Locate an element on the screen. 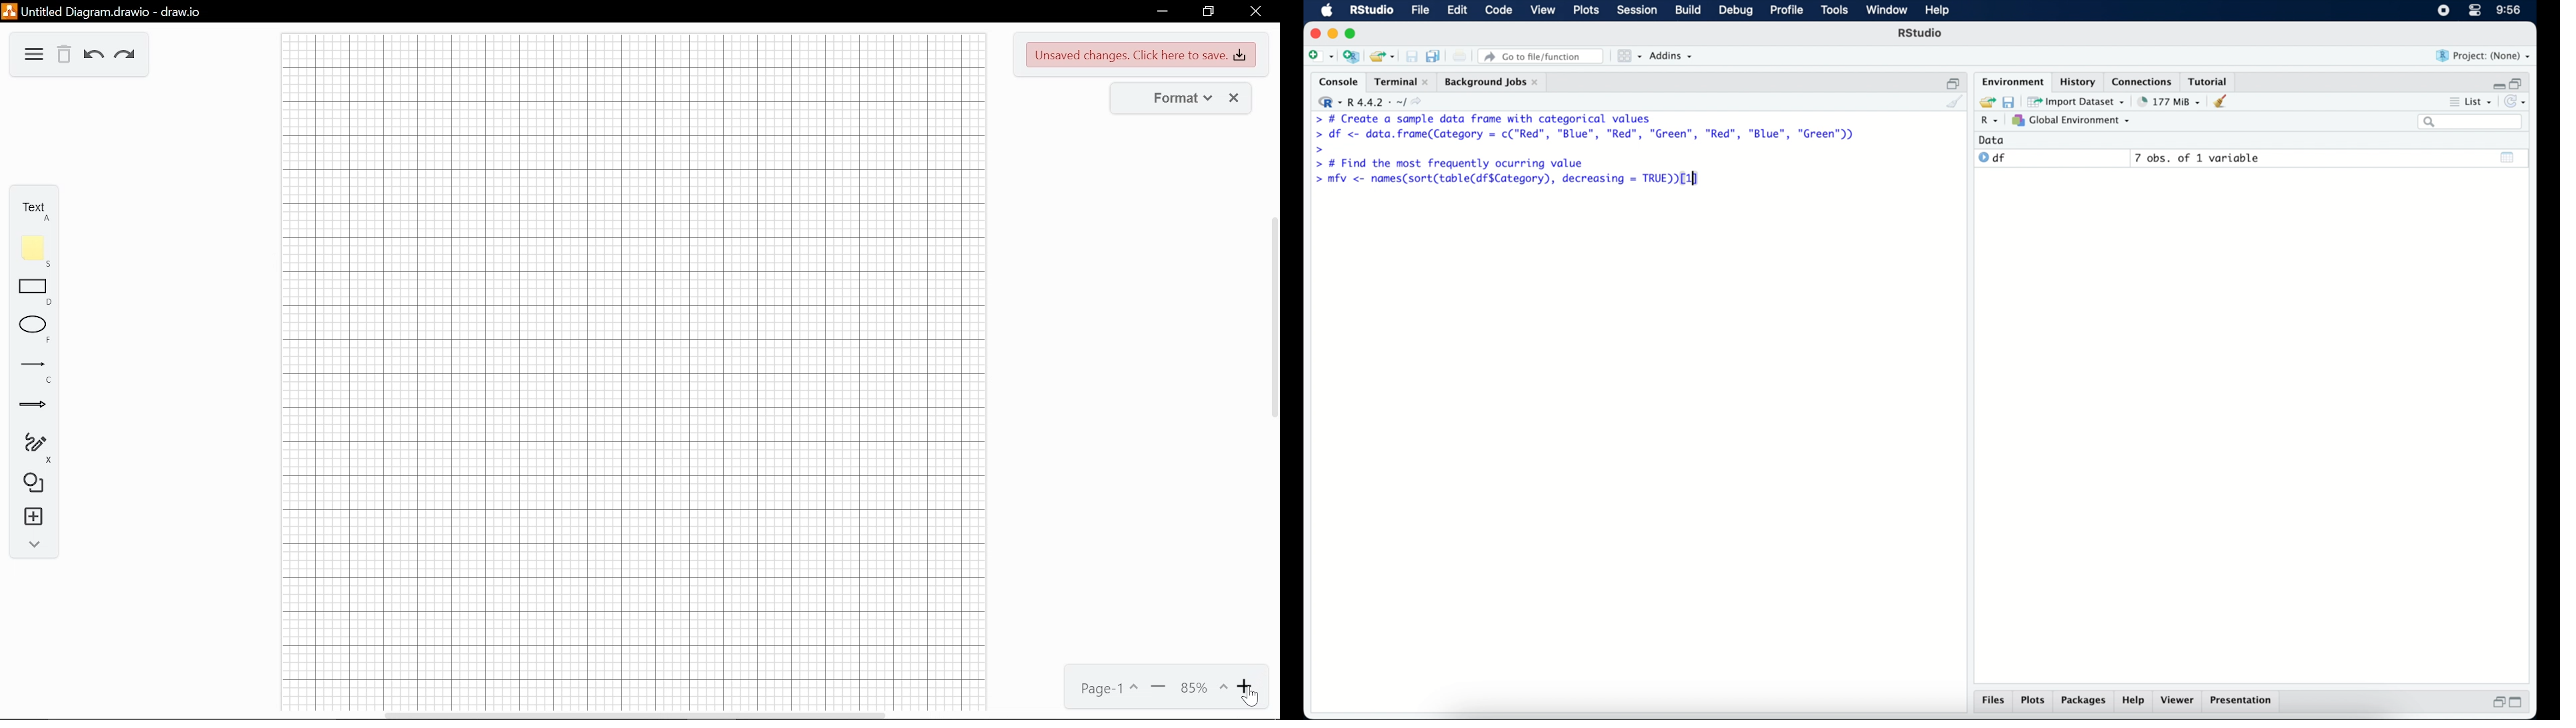  R Studio is located at coordinates (1921, 33).